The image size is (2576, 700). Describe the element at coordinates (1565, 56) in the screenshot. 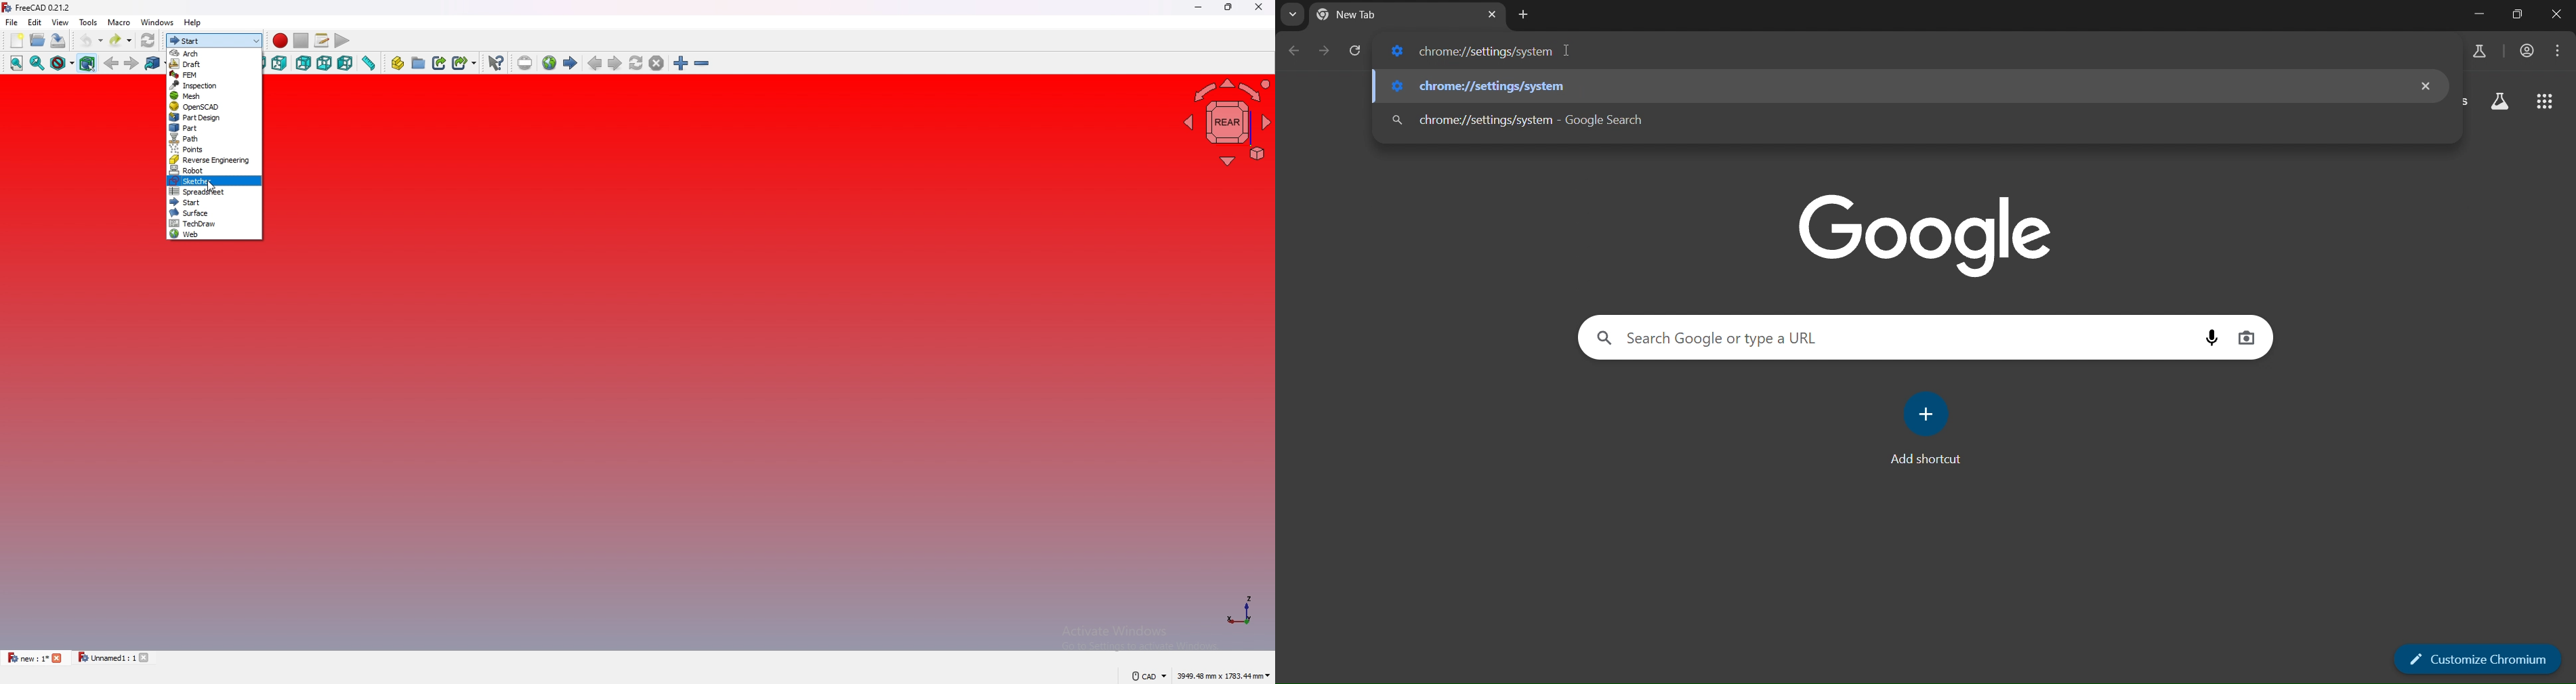

I see `cursor` at that location.